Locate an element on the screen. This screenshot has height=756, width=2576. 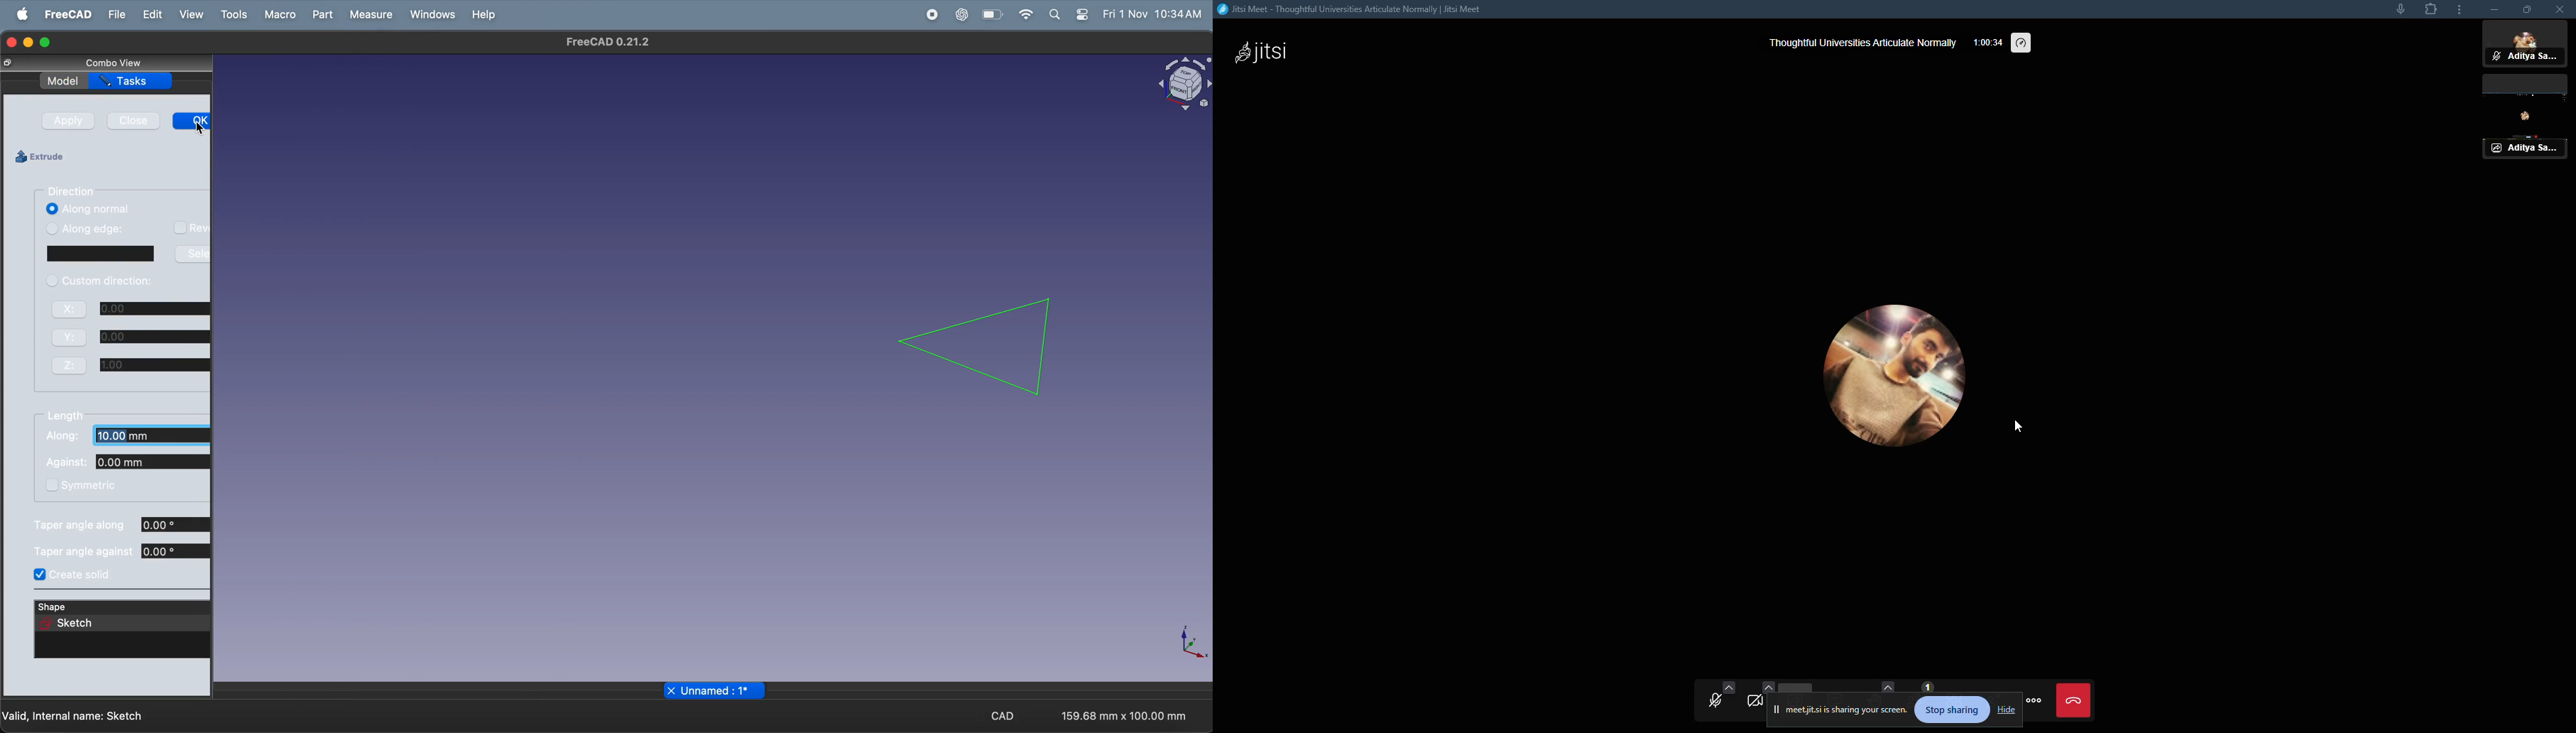
close is located at coordinates (671, 690).